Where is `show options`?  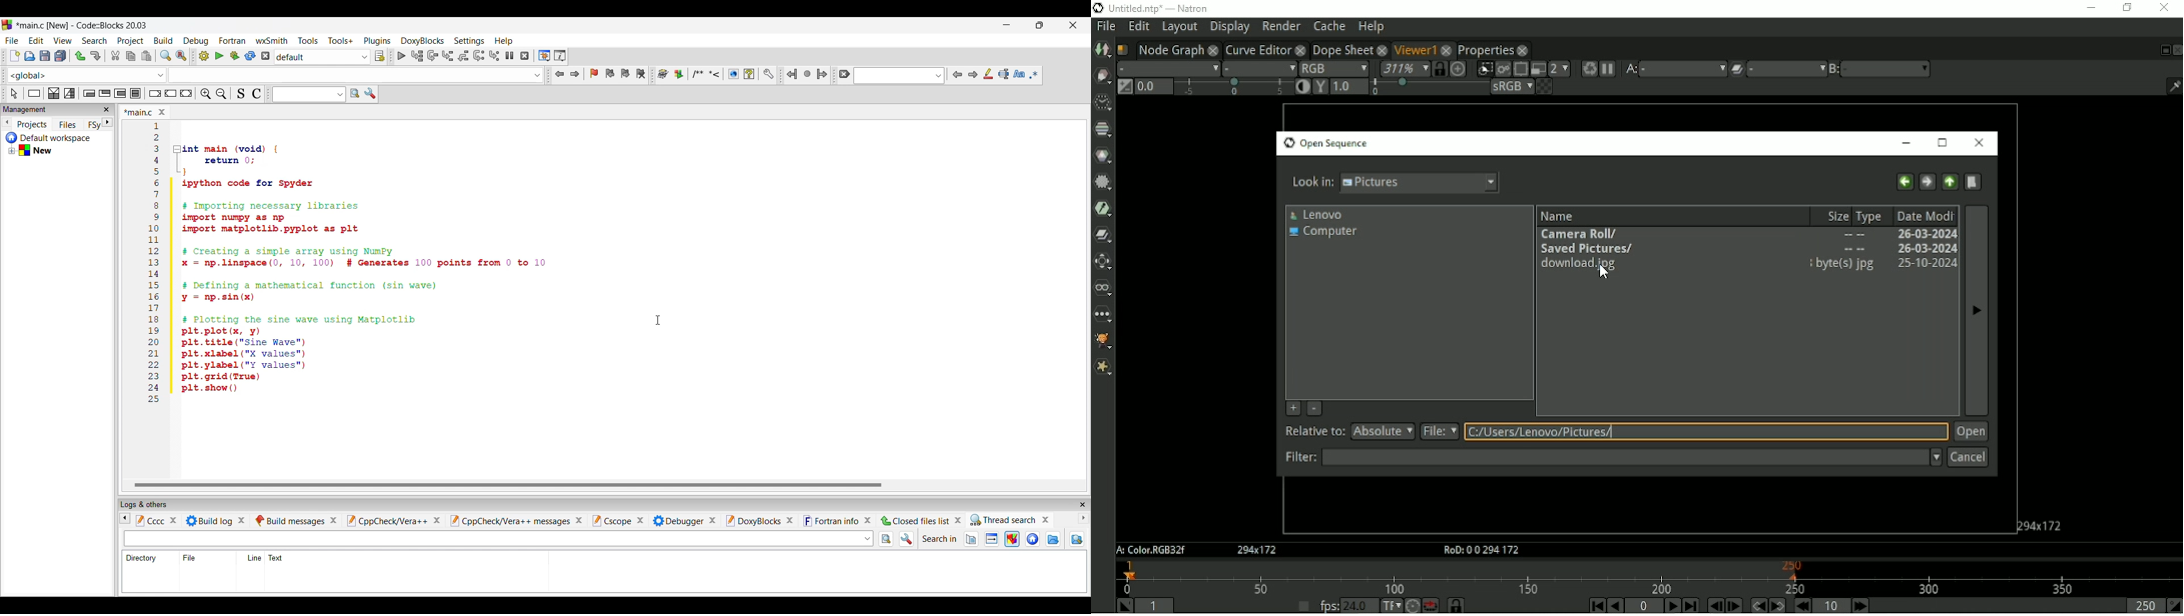
show options is located at coordinates (909, 540).